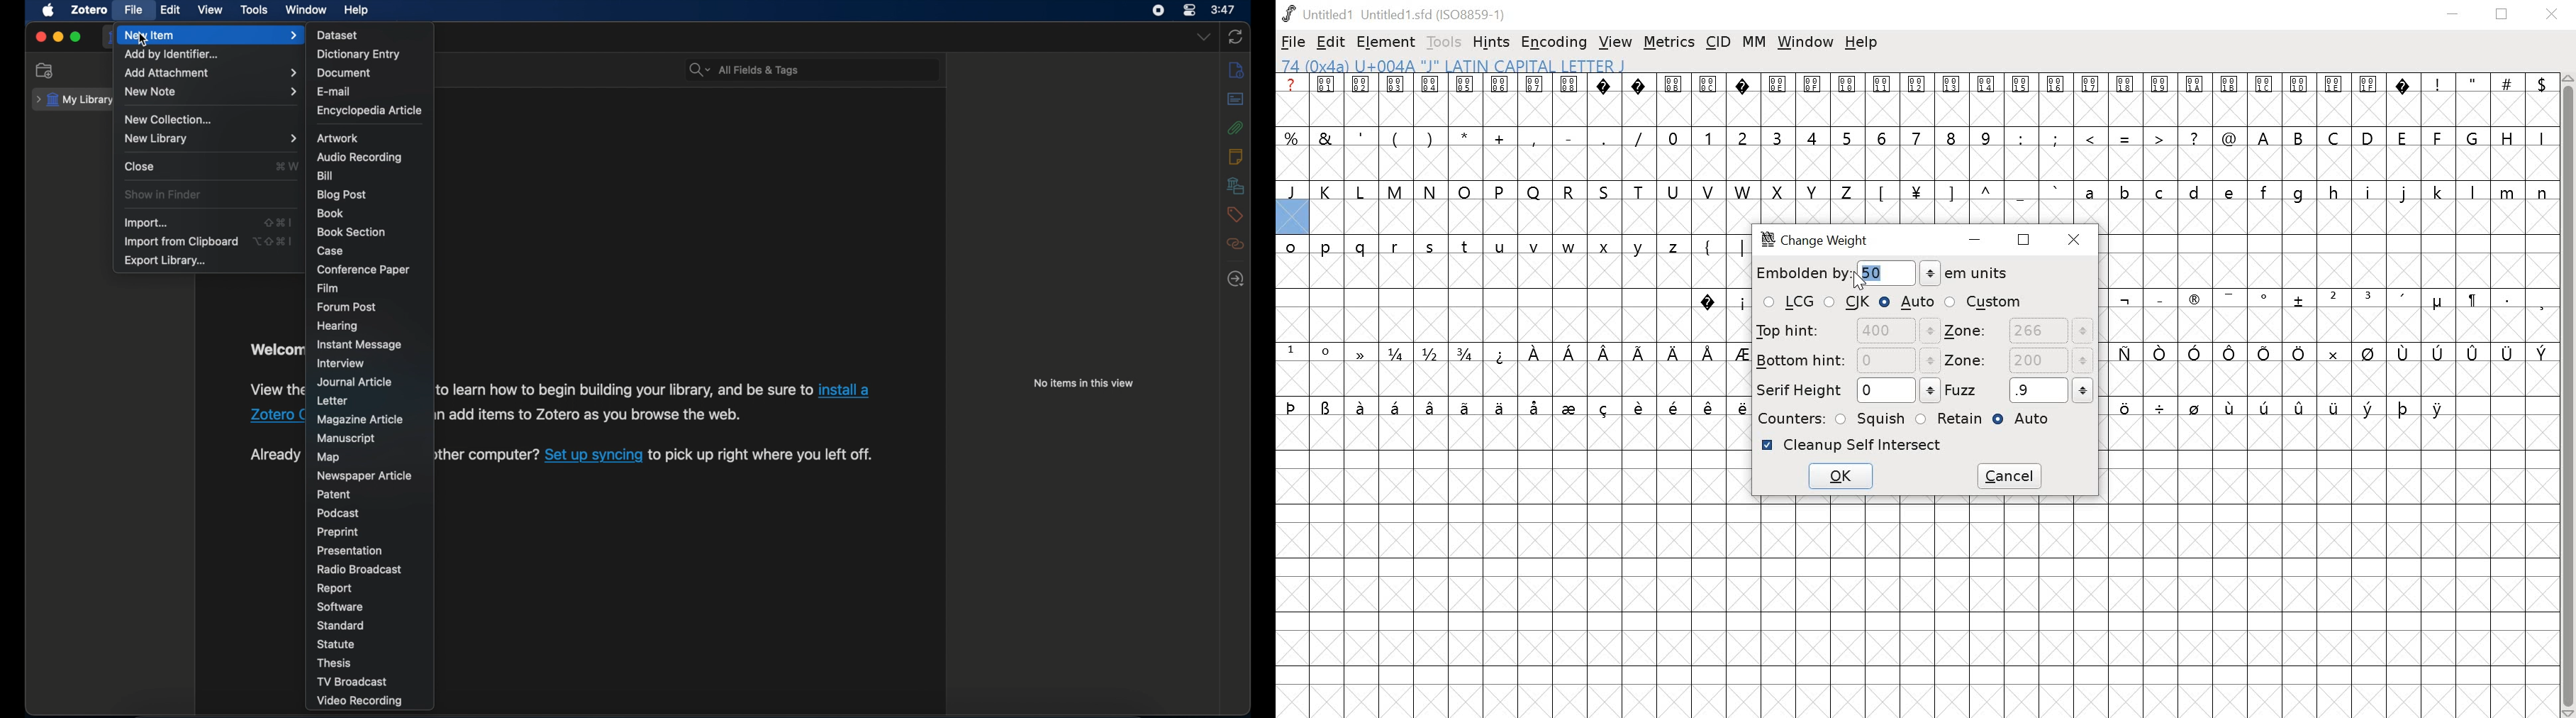  Describe the element at coordinates (1236, 156) in the screenshot. I see `notes` at that location.